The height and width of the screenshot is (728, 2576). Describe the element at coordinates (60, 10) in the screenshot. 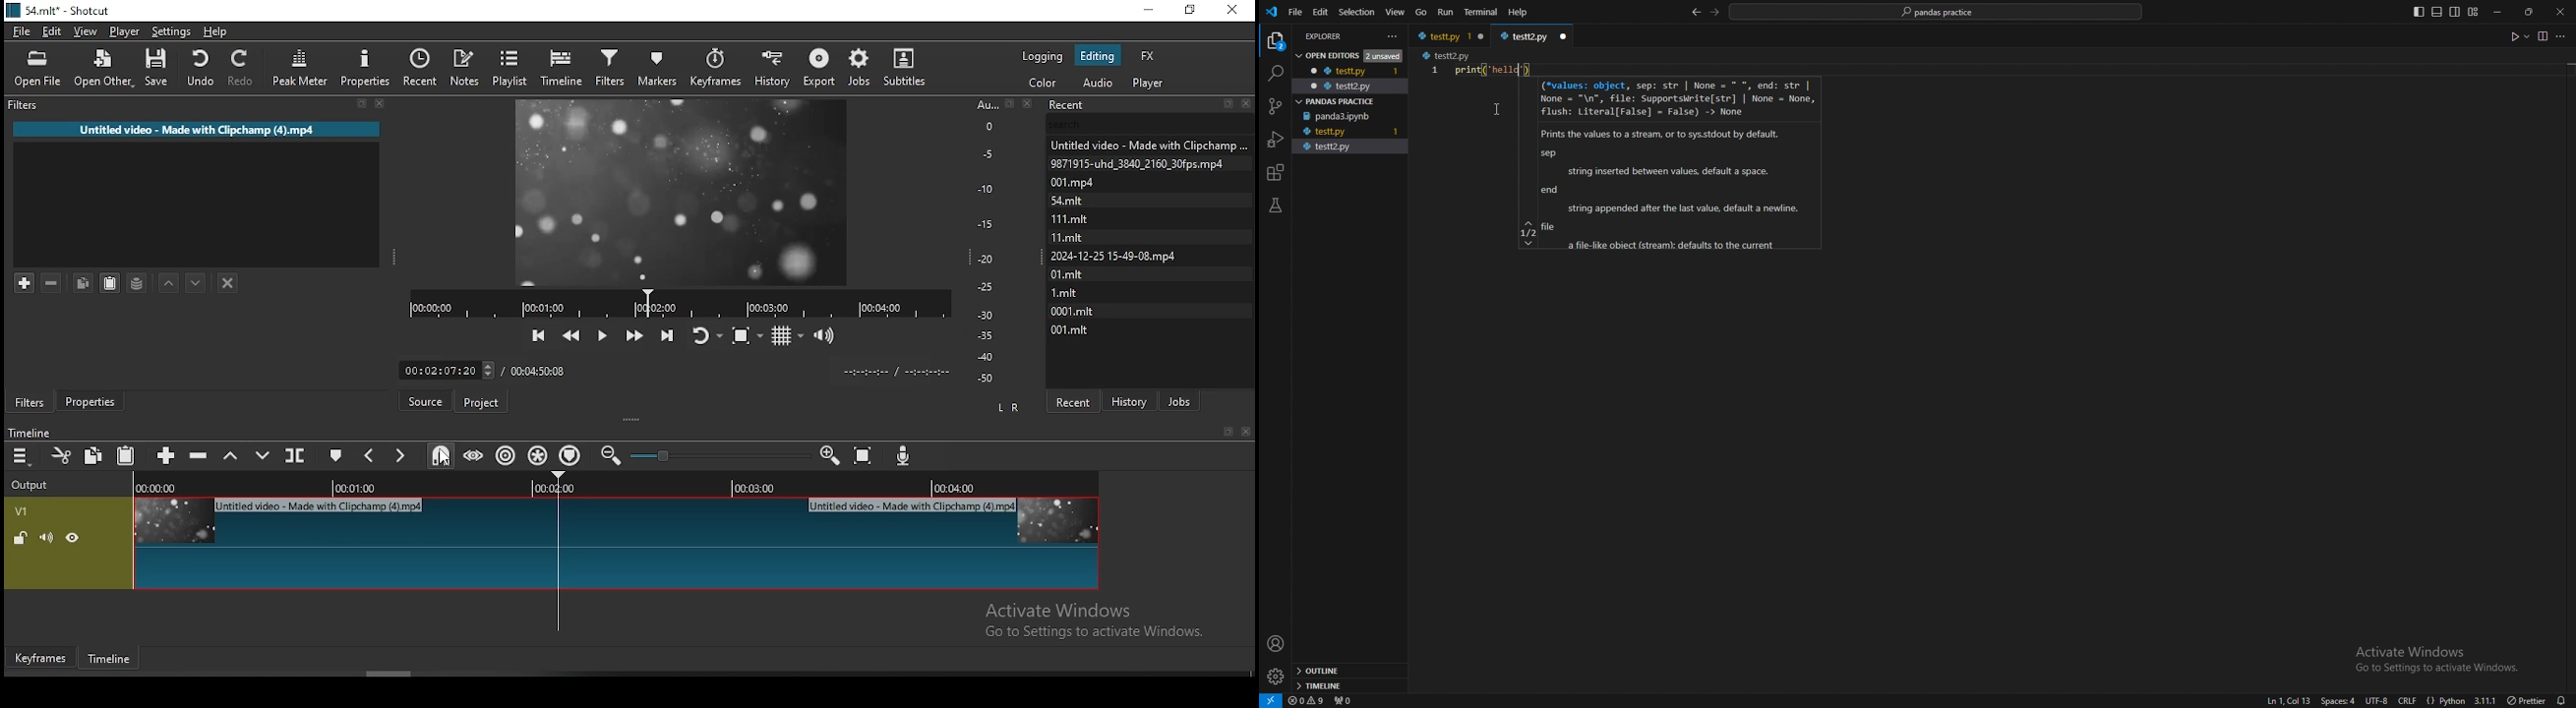

I see `icon and file name` at that location.